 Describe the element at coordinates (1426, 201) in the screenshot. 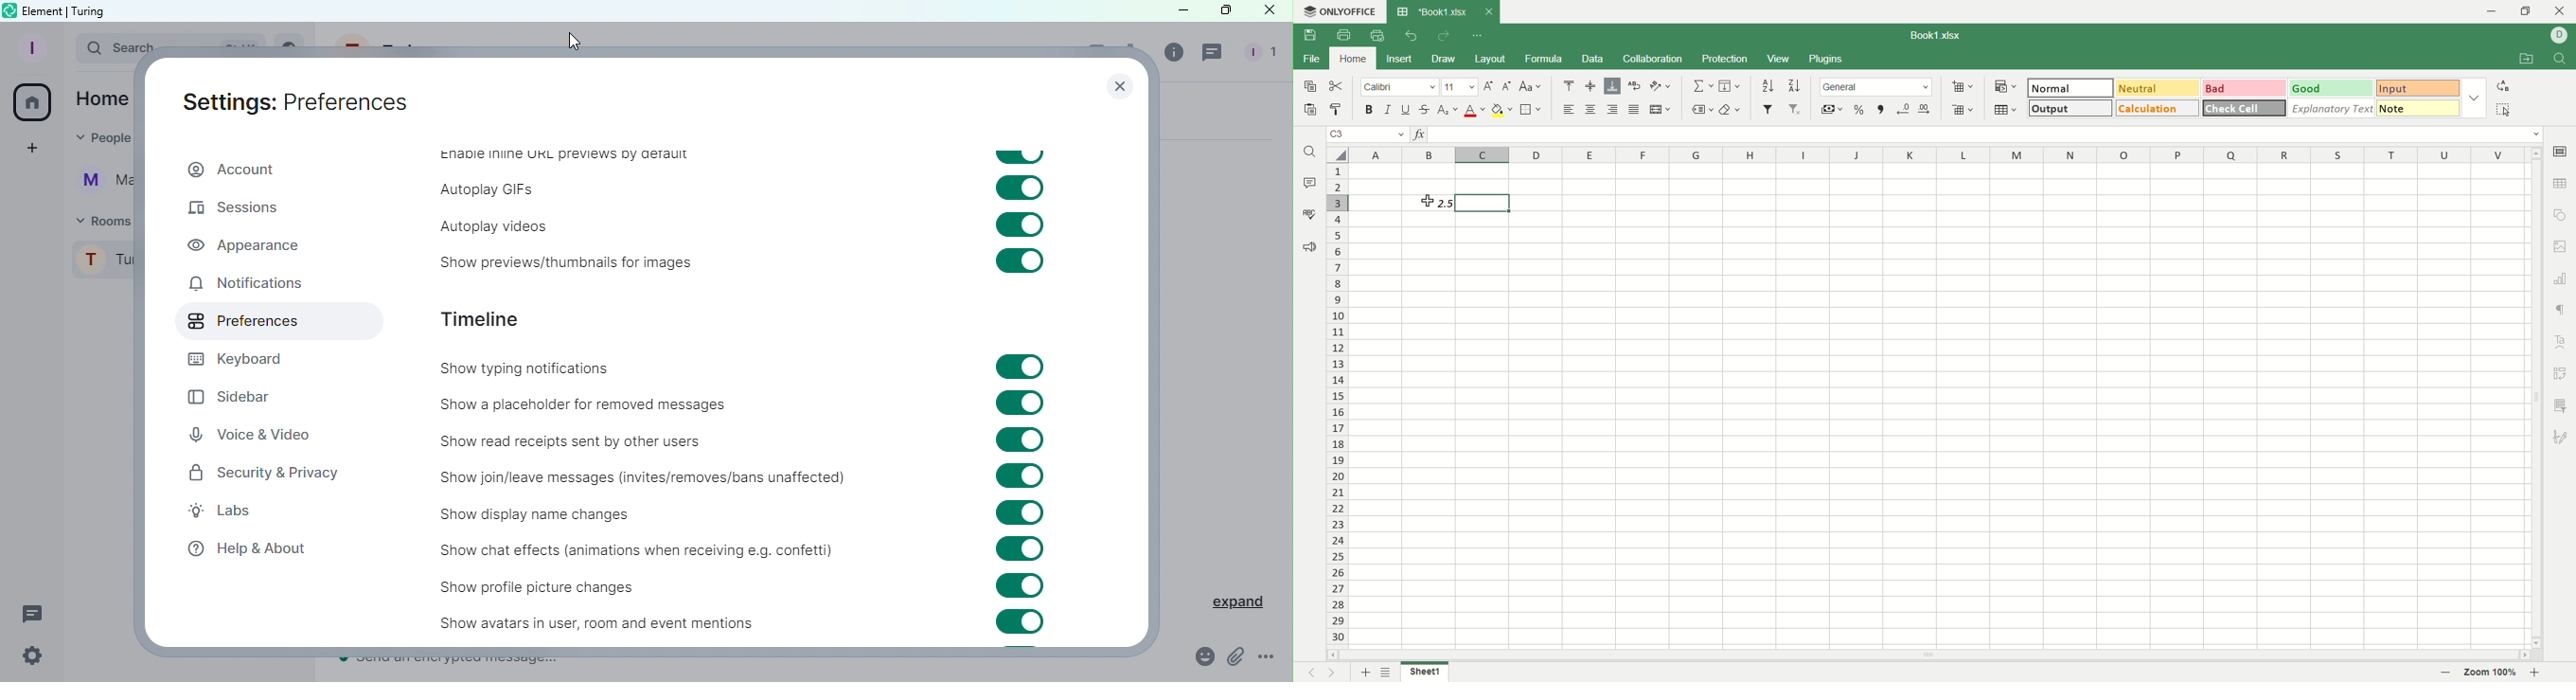

I see `cursor` at that location.